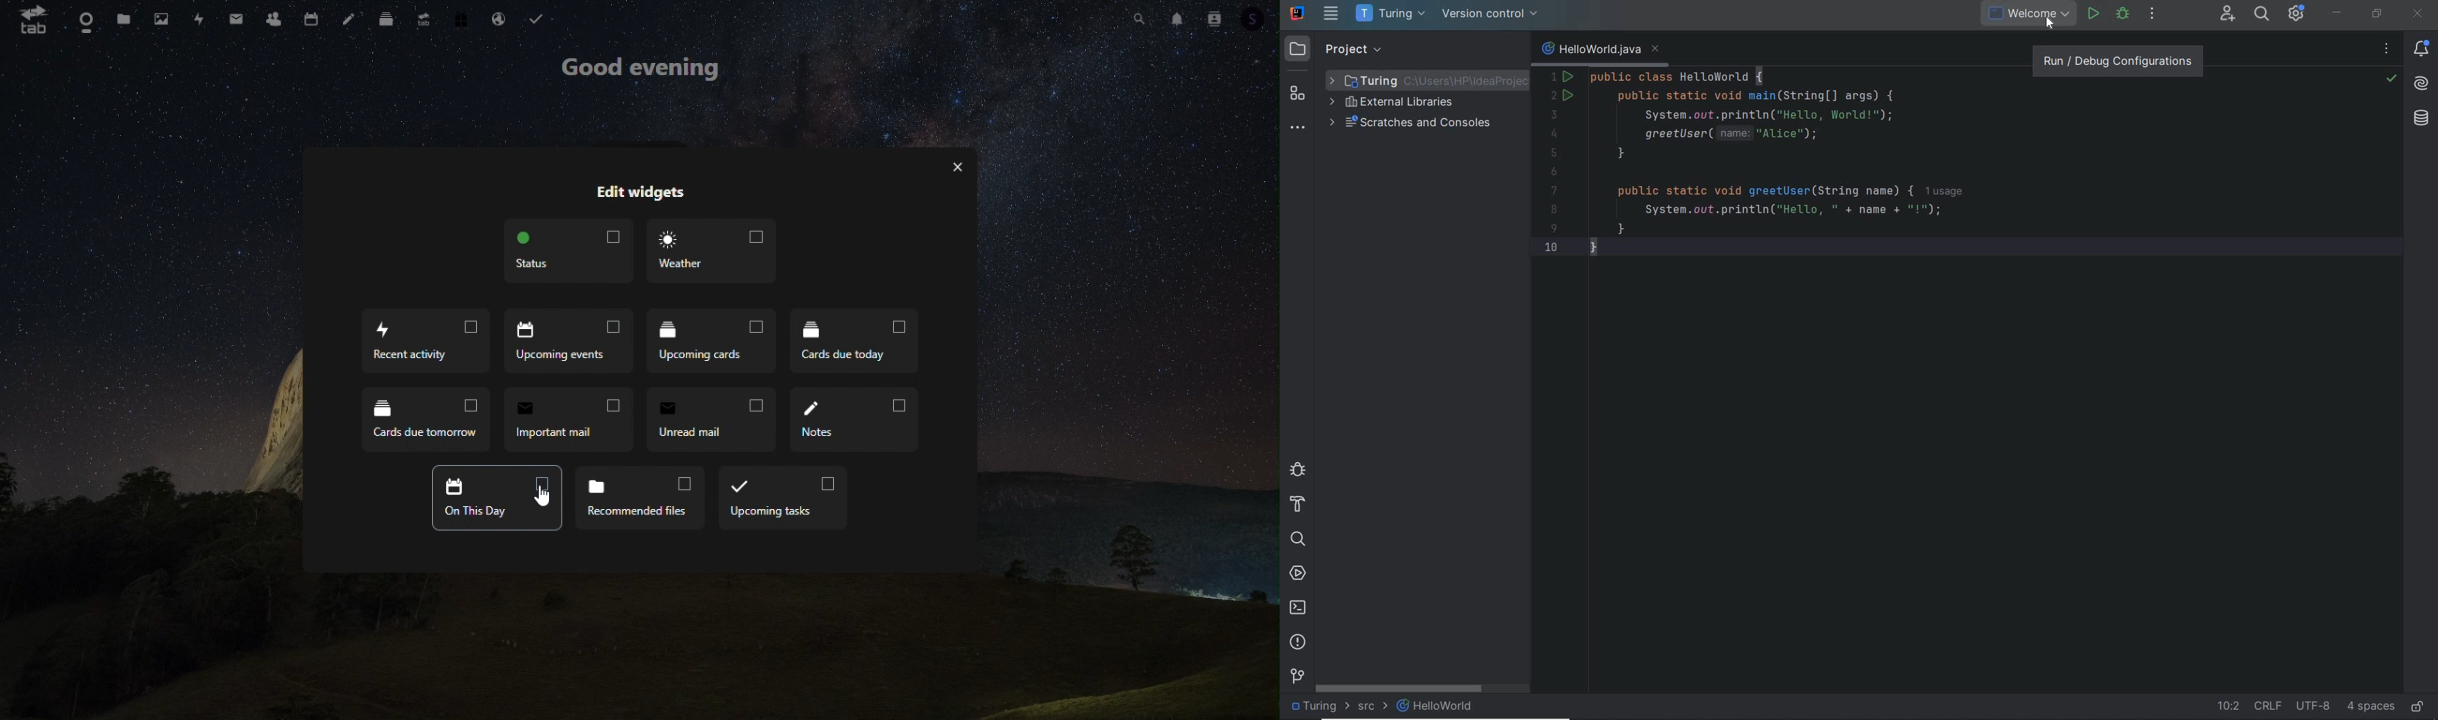 The image size is (2464, 728). What do you see at coordinates (571, 252) in the screenshot?
I see `Status` at bounding box center [571, 252].